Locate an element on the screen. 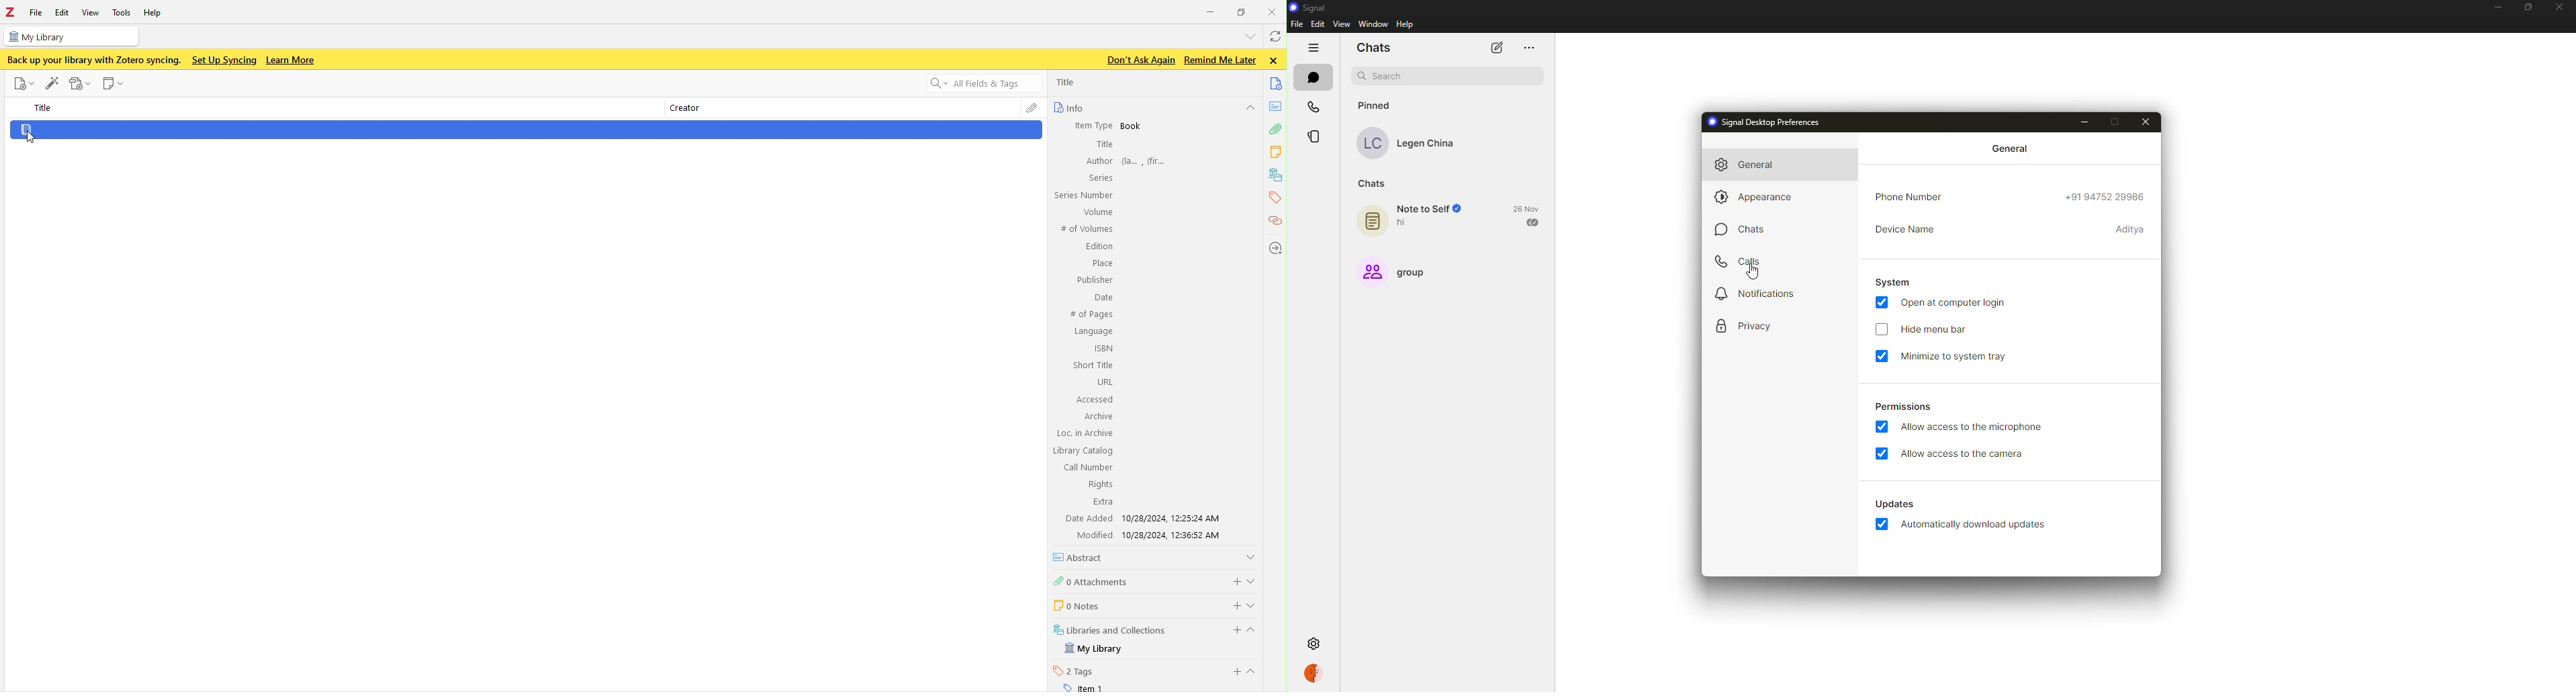 The width and height of the screenshot is (2576, 700). chats is located at coordinates (1374, 48).